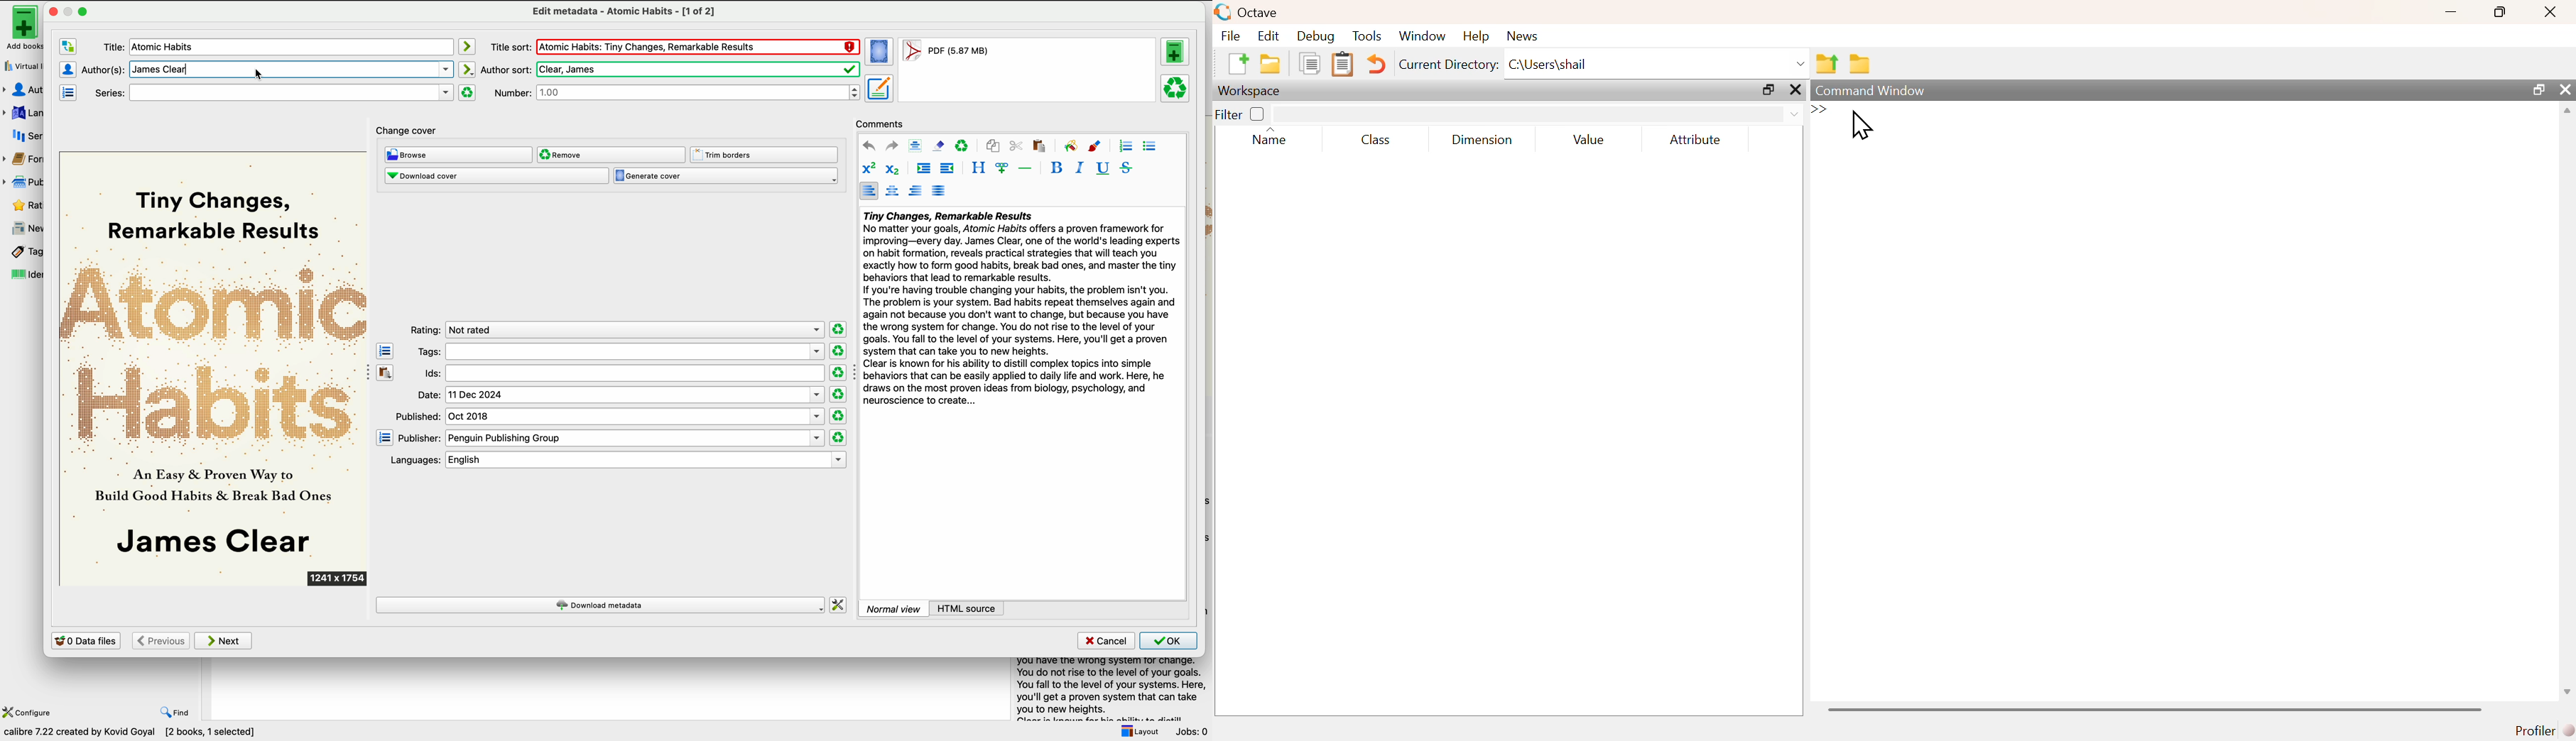  I want to click on decrease indentation, so click(948, 168).